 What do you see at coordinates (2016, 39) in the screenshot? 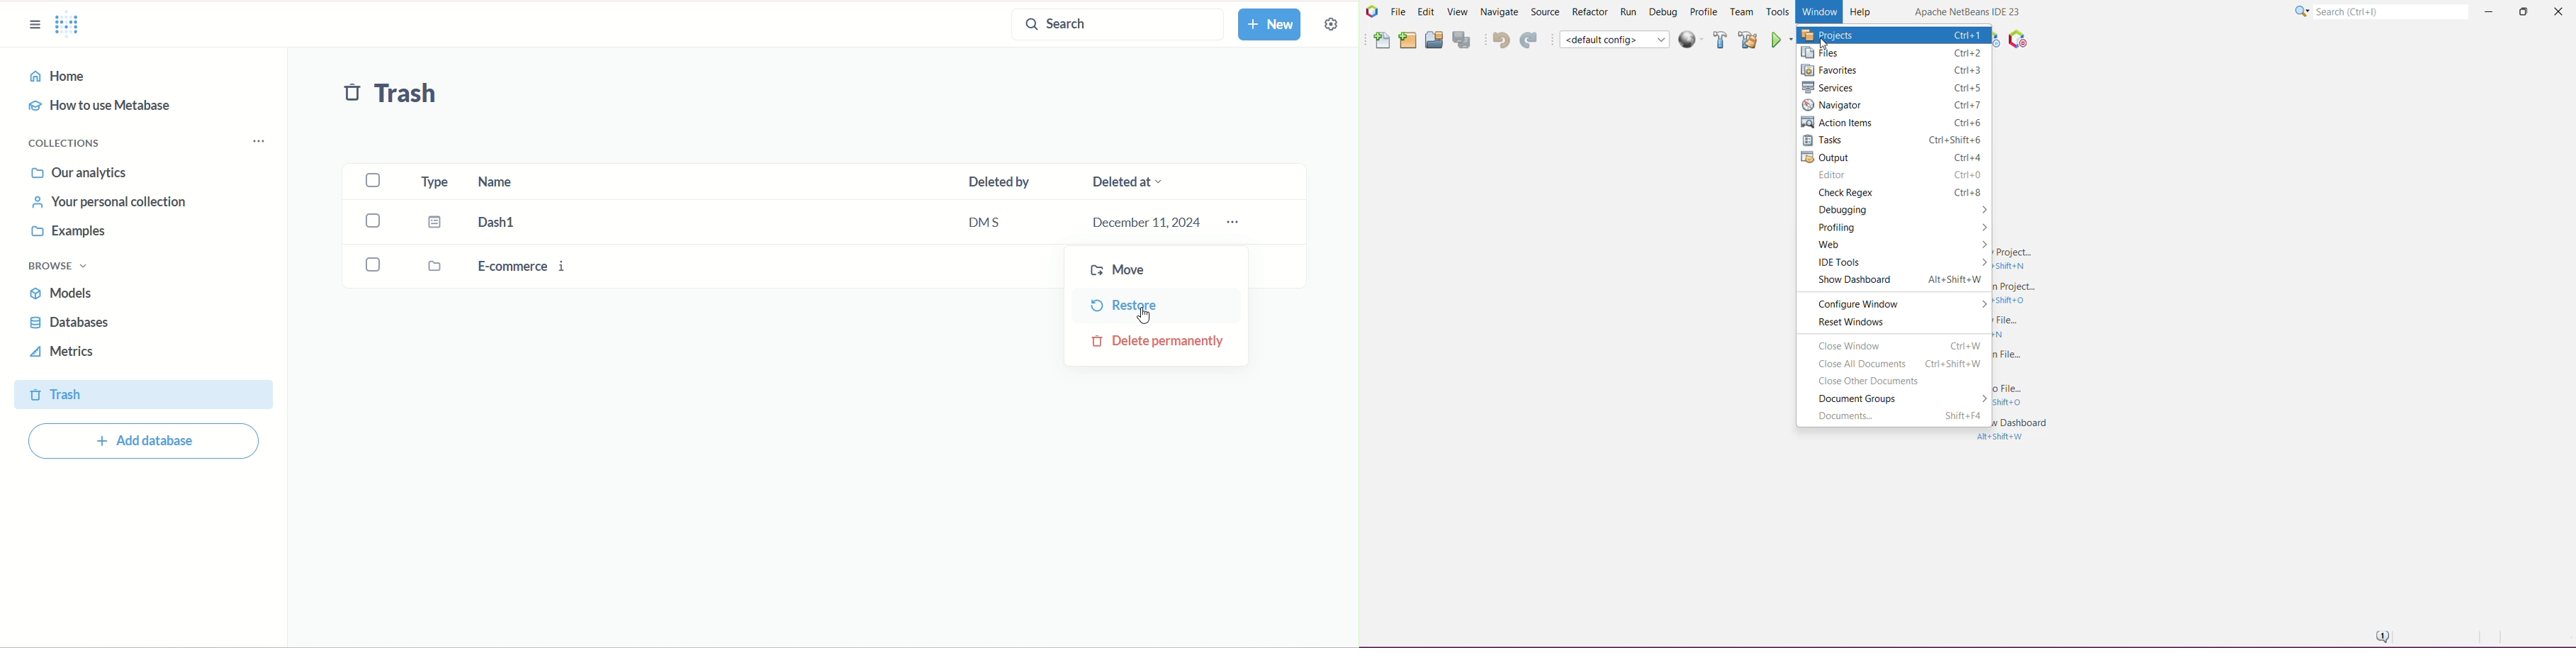
I see `Pause I/O Checks` at bounding box center [2016, 39].